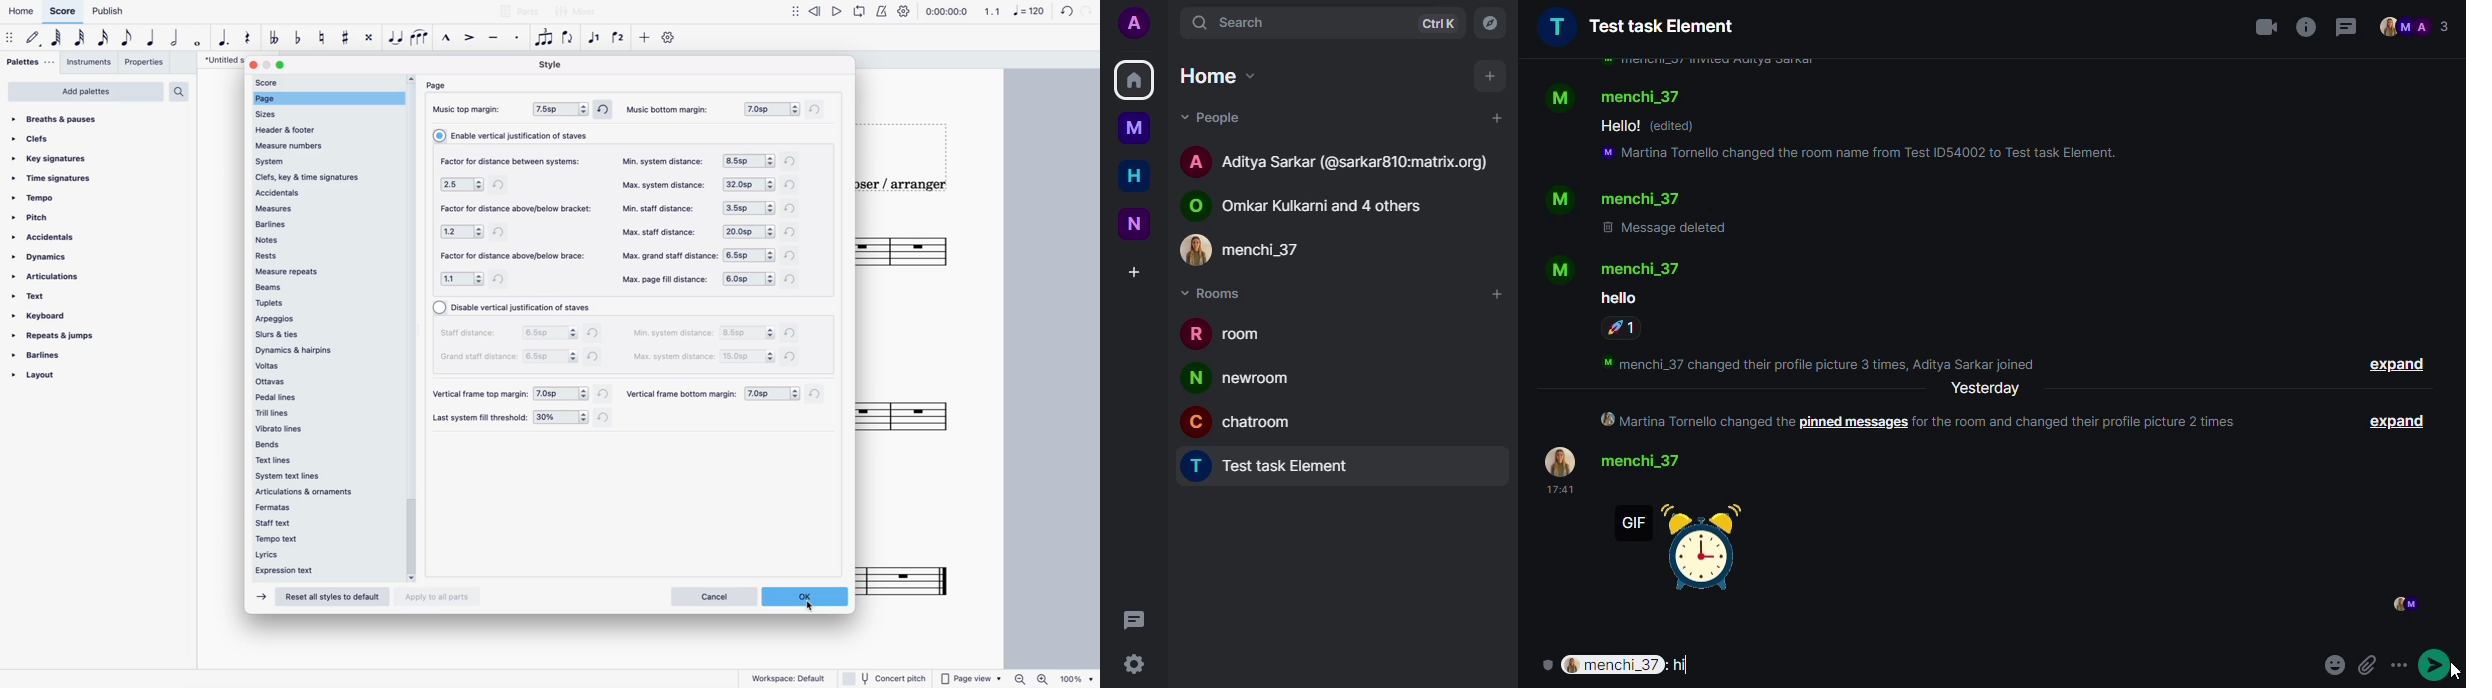 Image resolution: width=2492 pixels, height=700 pixels. I want to click on refresh, so click(793, 258).